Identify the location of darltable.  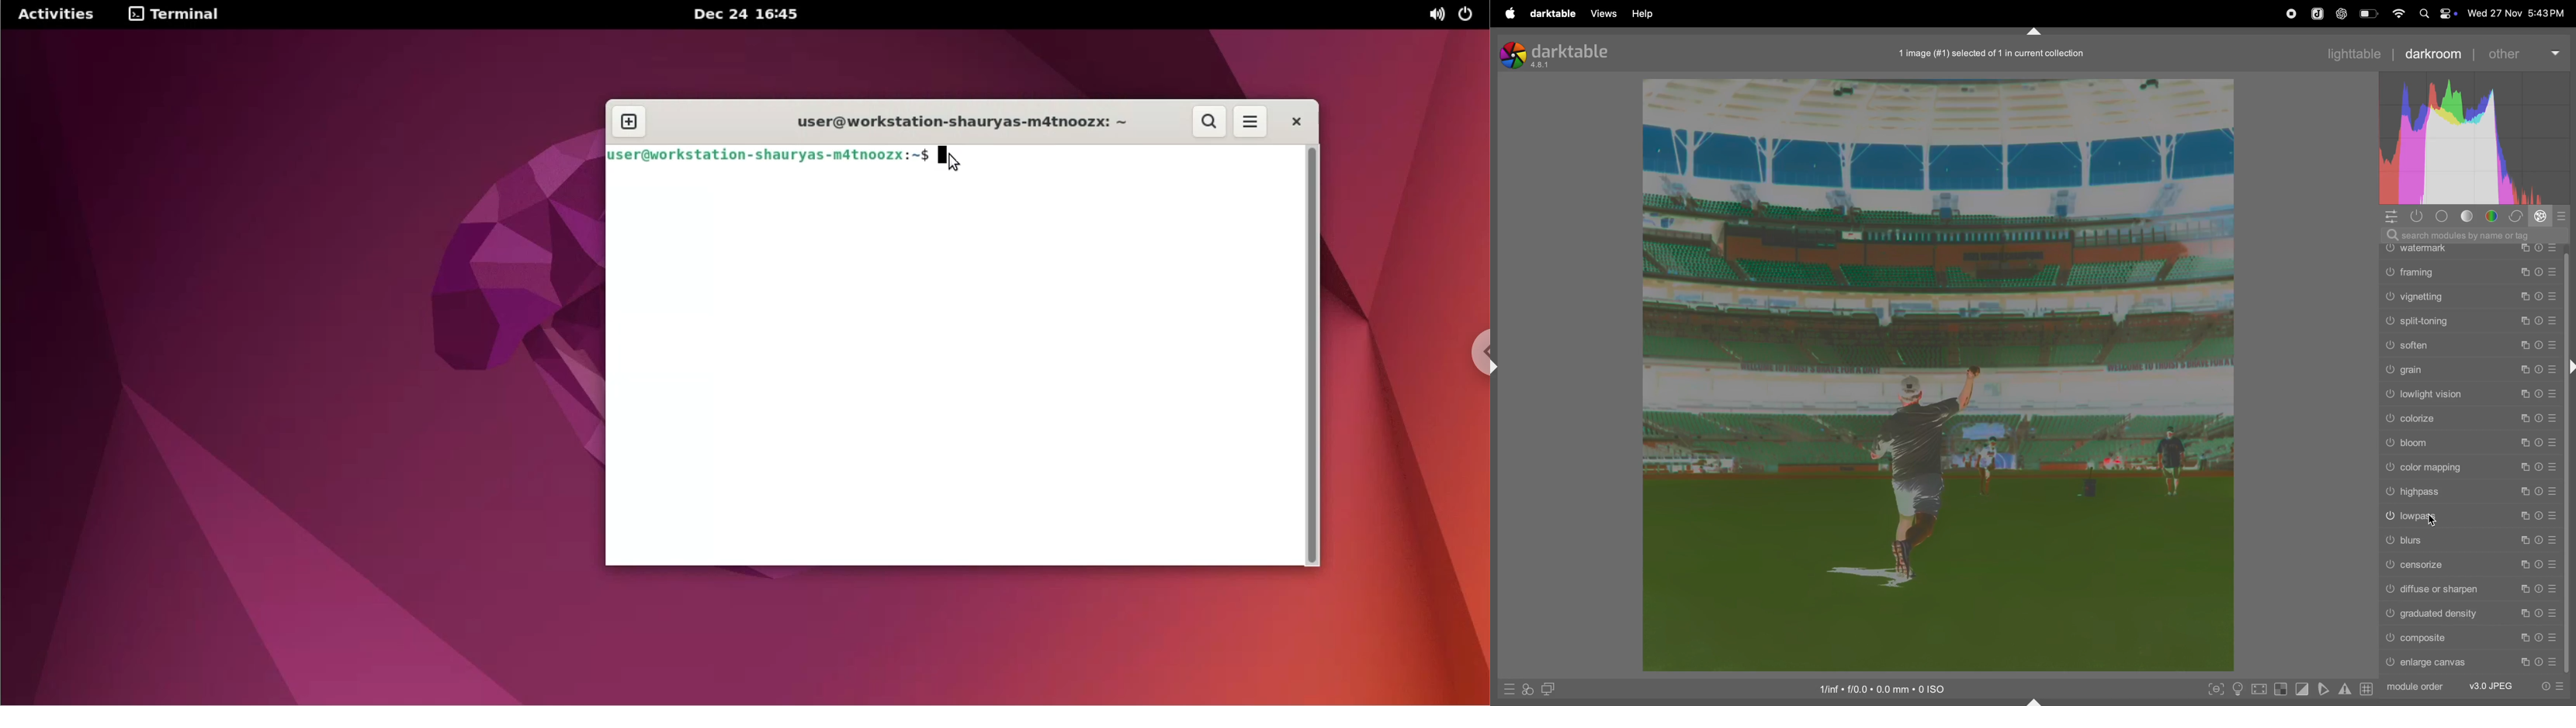
(1551, 14).